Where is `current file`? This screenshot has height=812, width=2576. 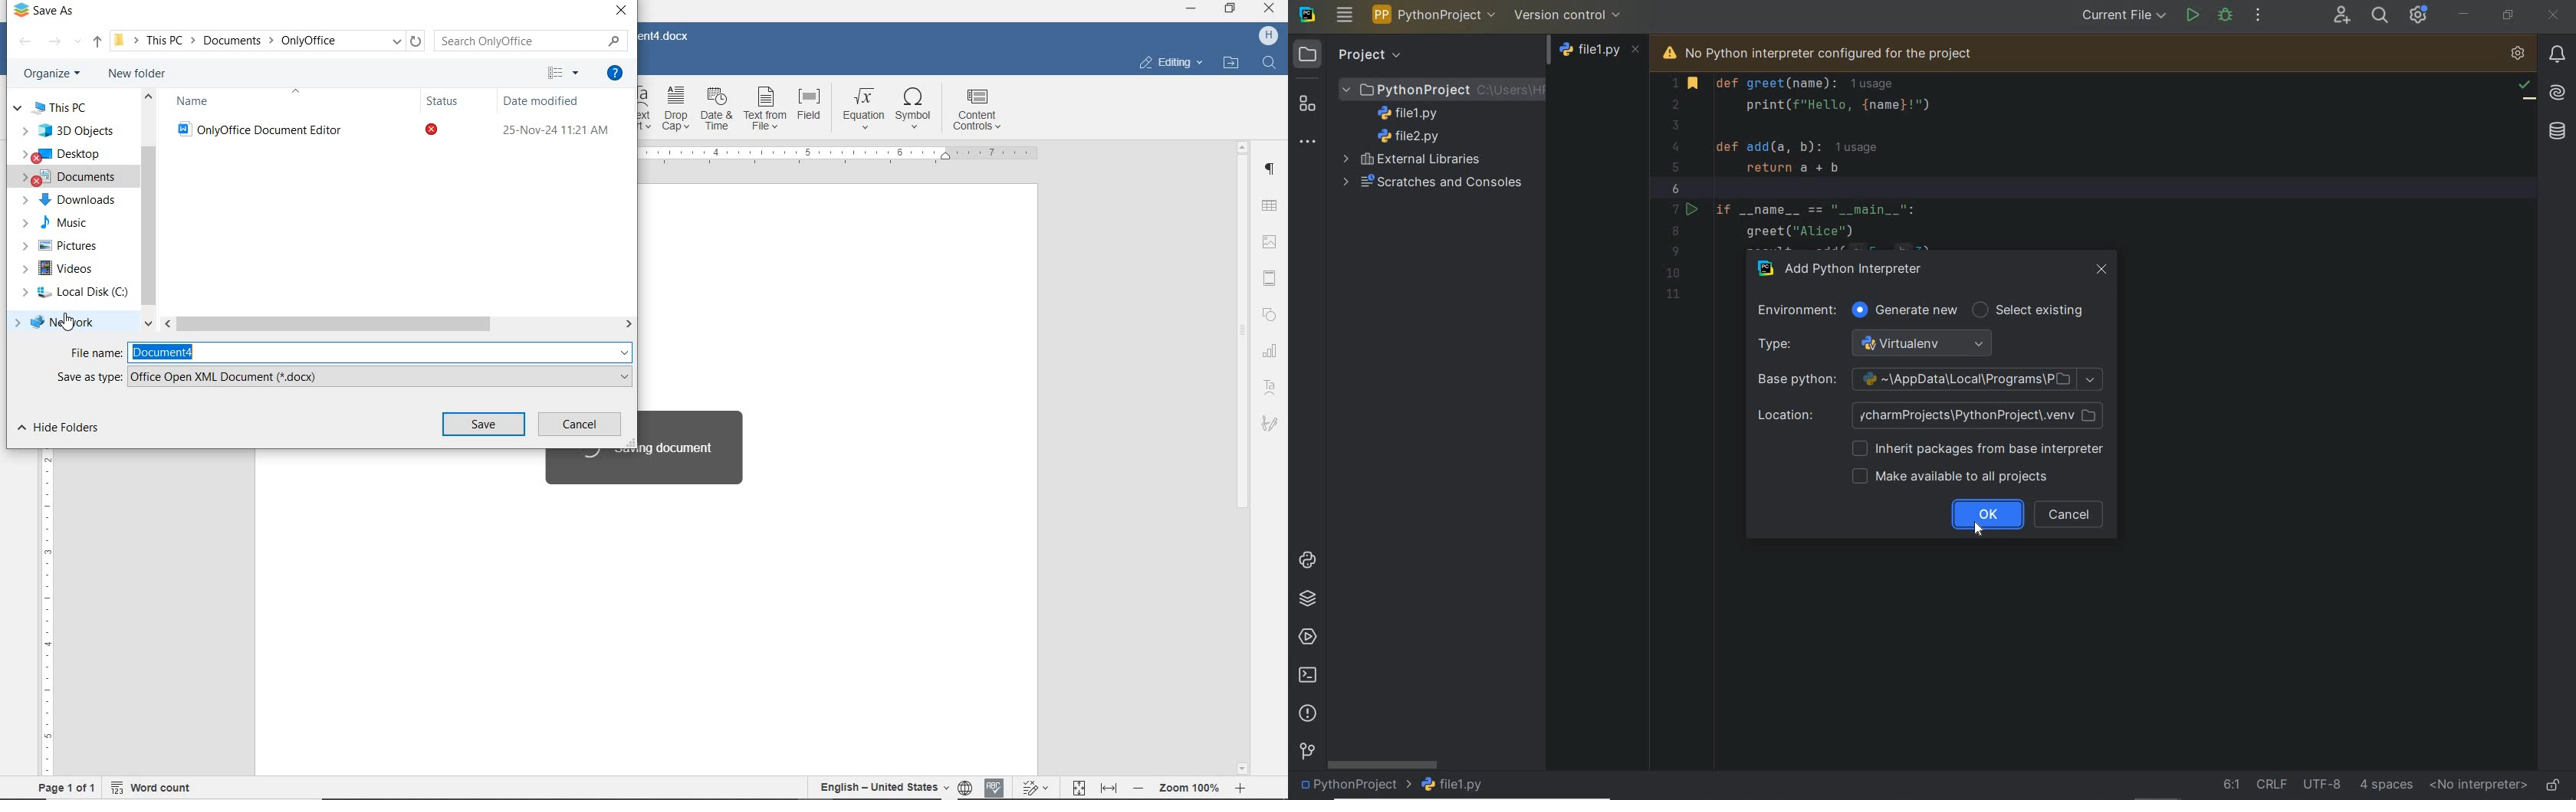 current file is located at coordinates (2123, 16).